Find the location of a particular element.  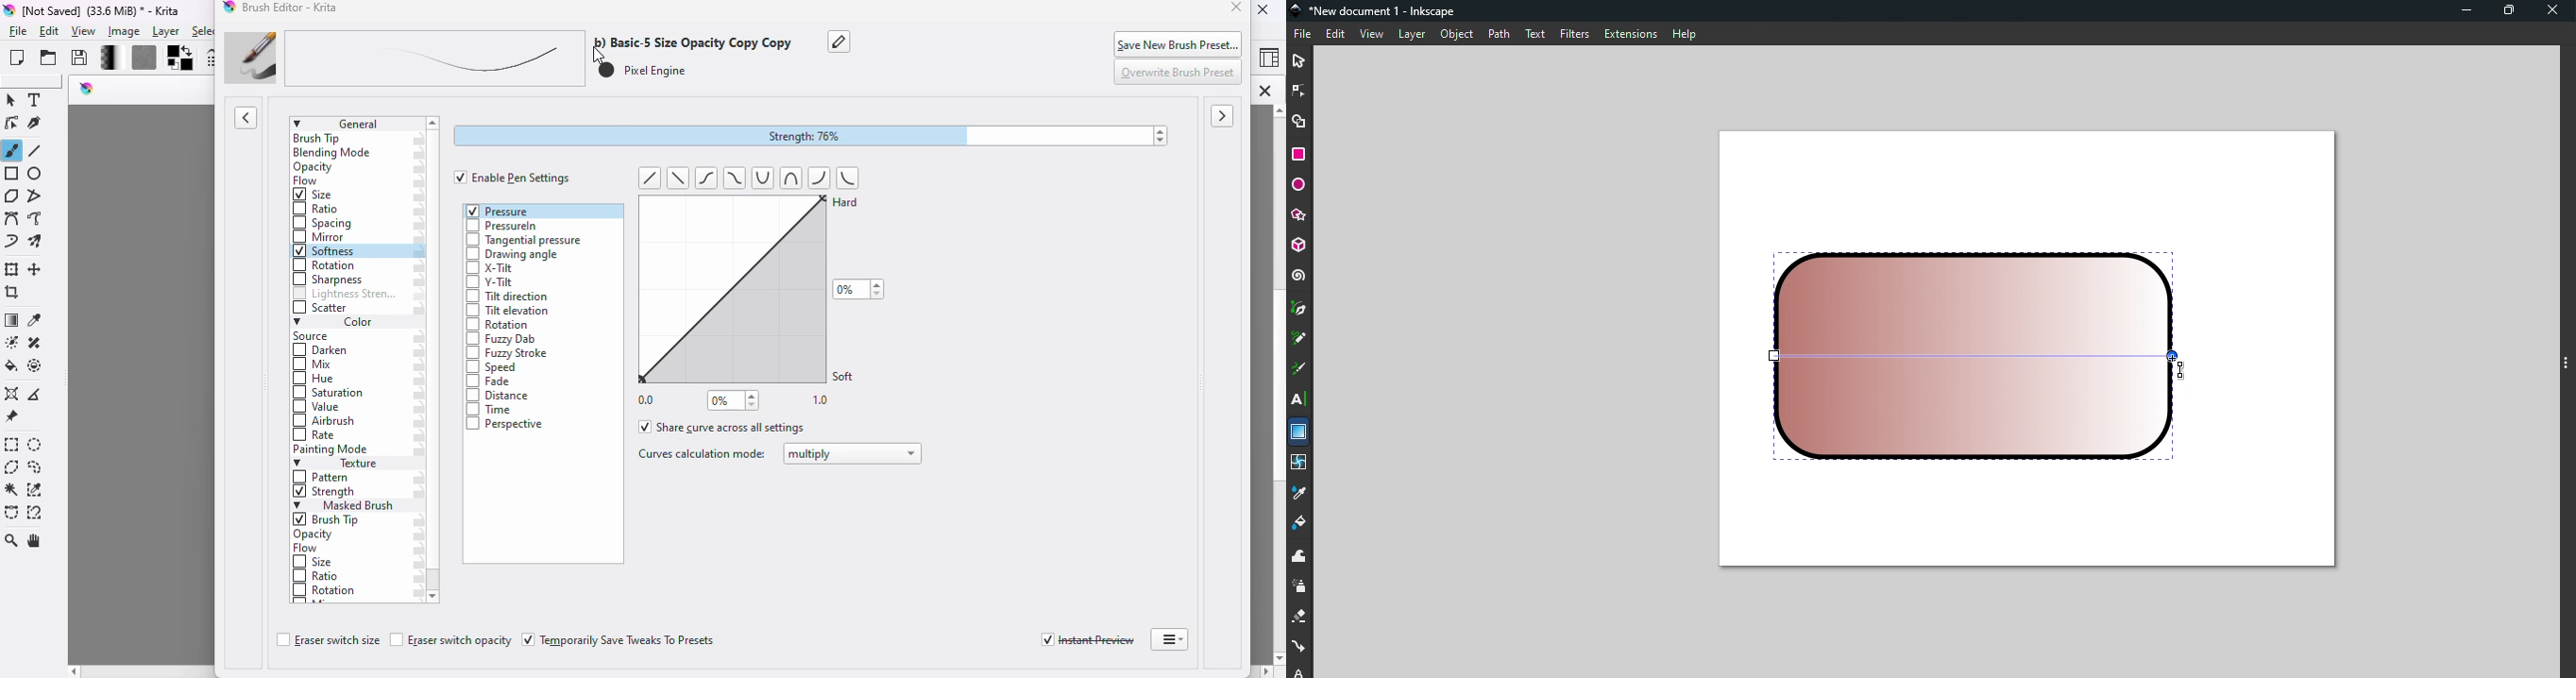

logo is located at coordinates (230, 8).